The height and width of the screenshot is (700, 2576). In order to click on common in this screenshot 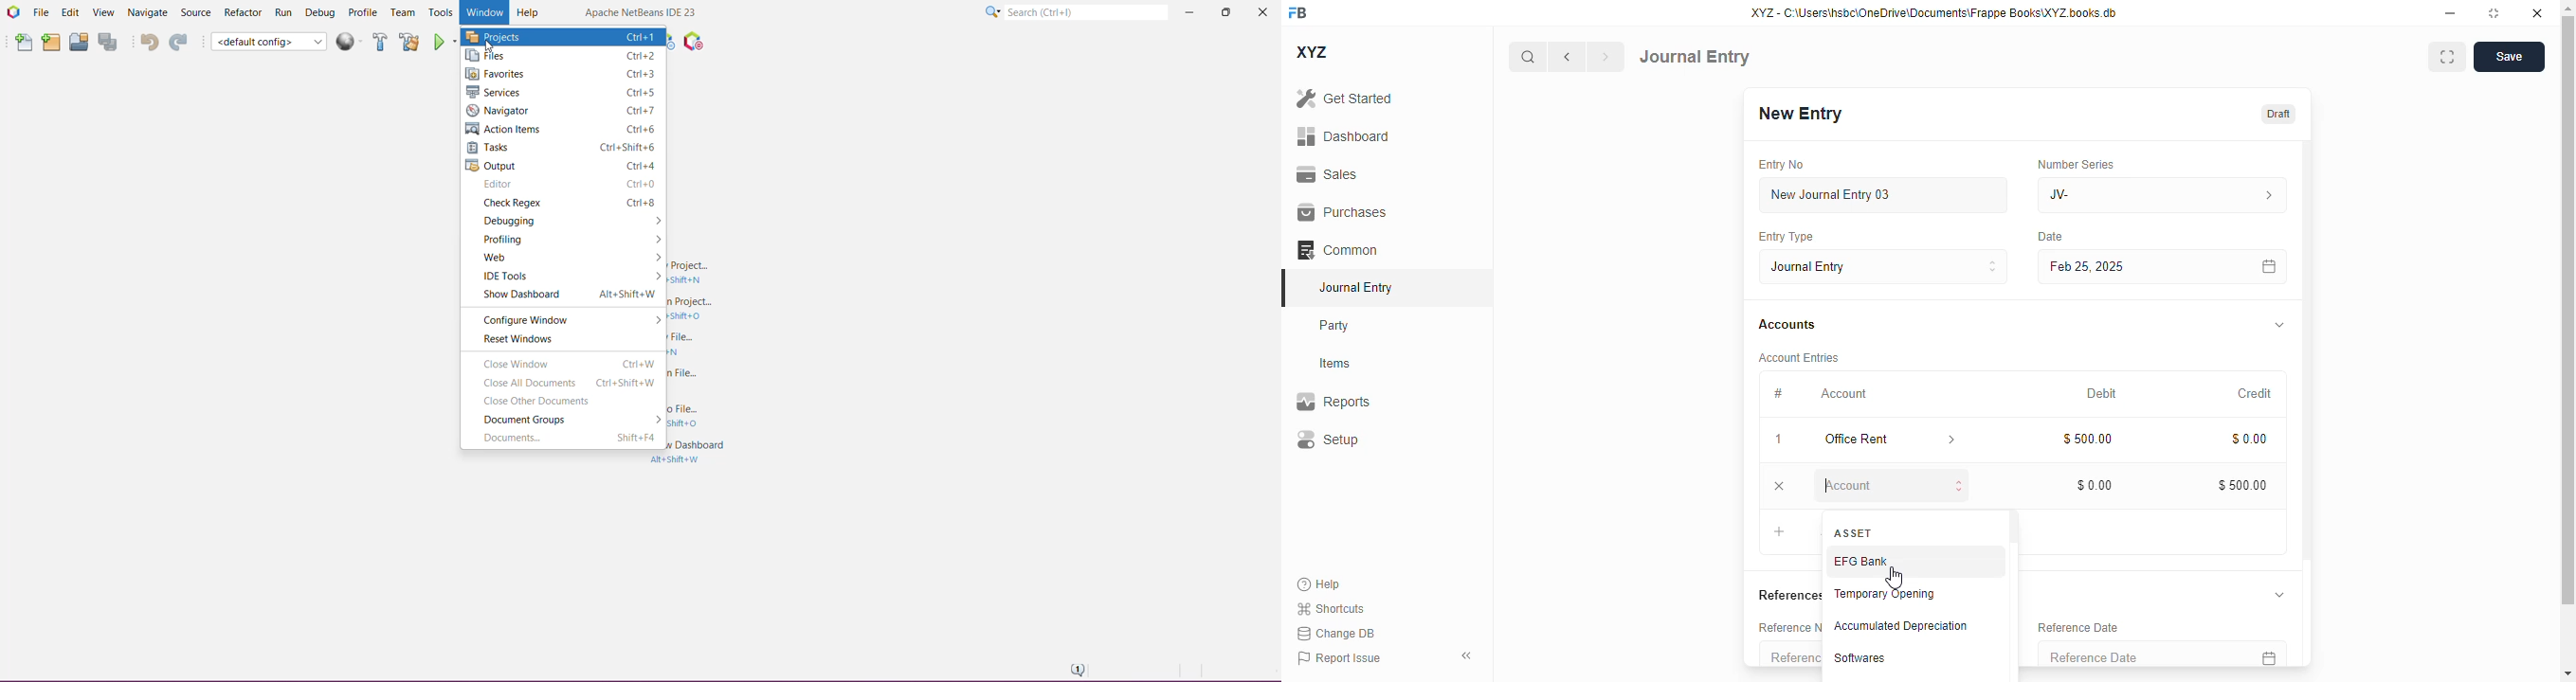, I will do `click(1337, 250)`.